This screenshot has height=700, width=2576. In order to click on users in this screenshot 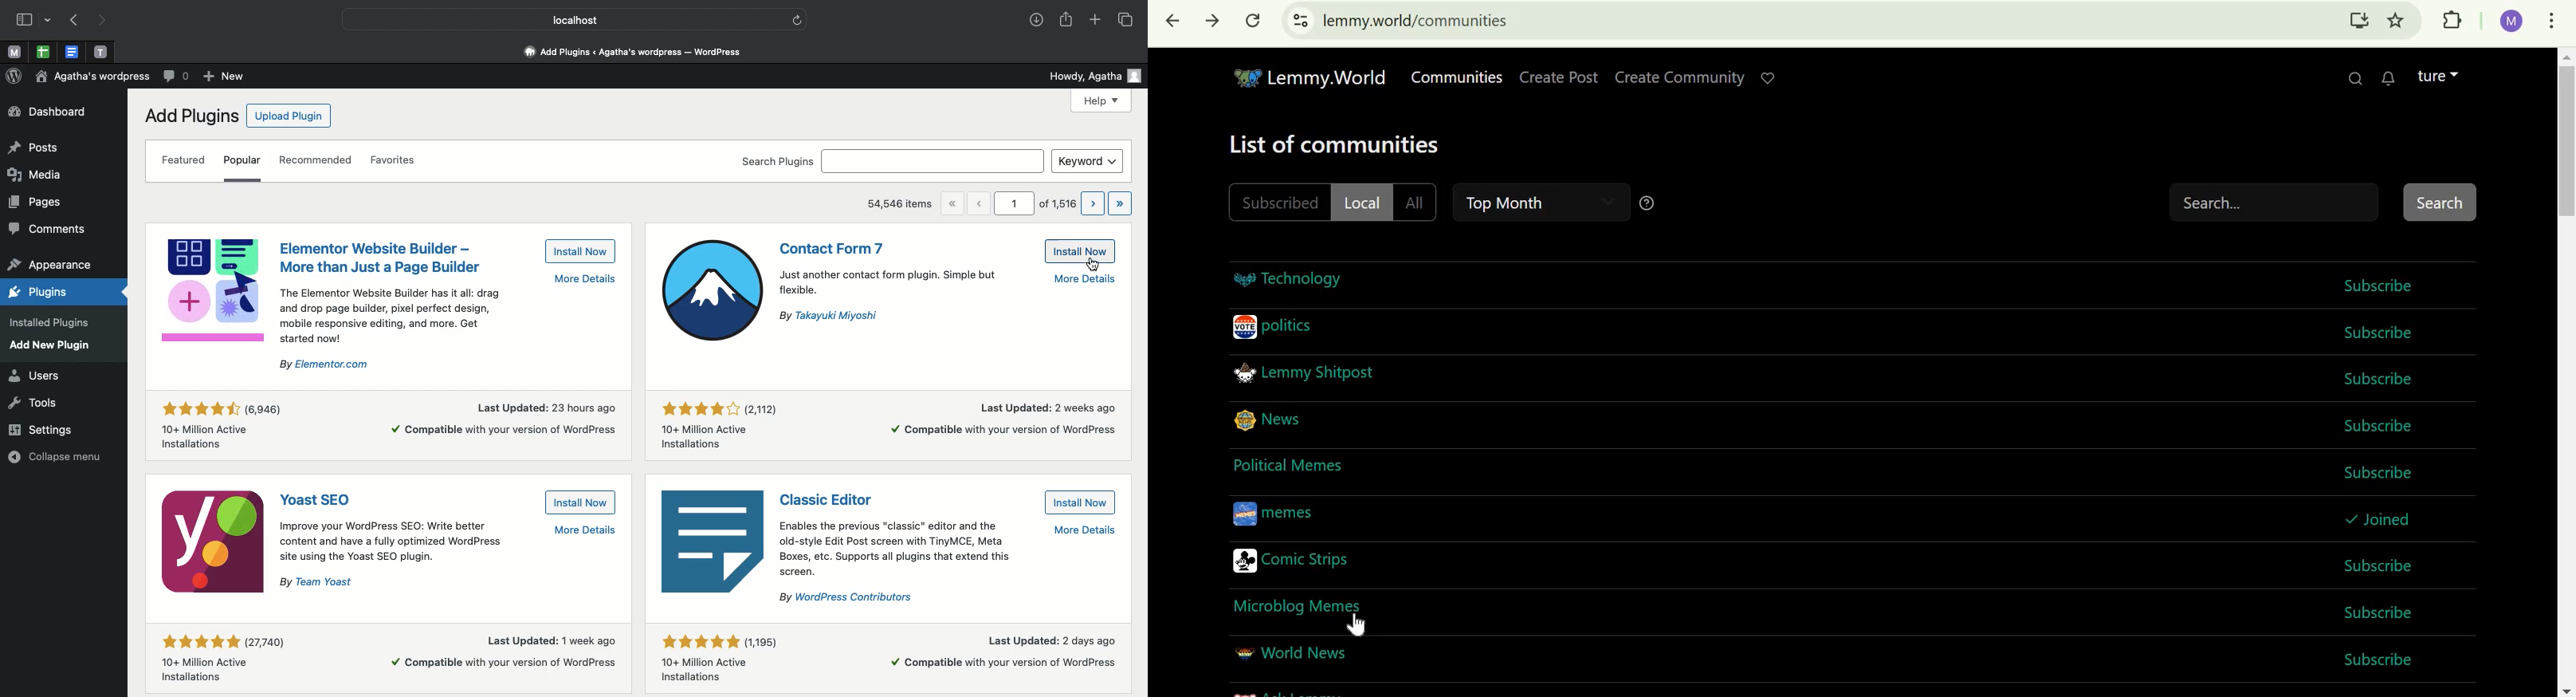, I will do `click(36, 376)`.